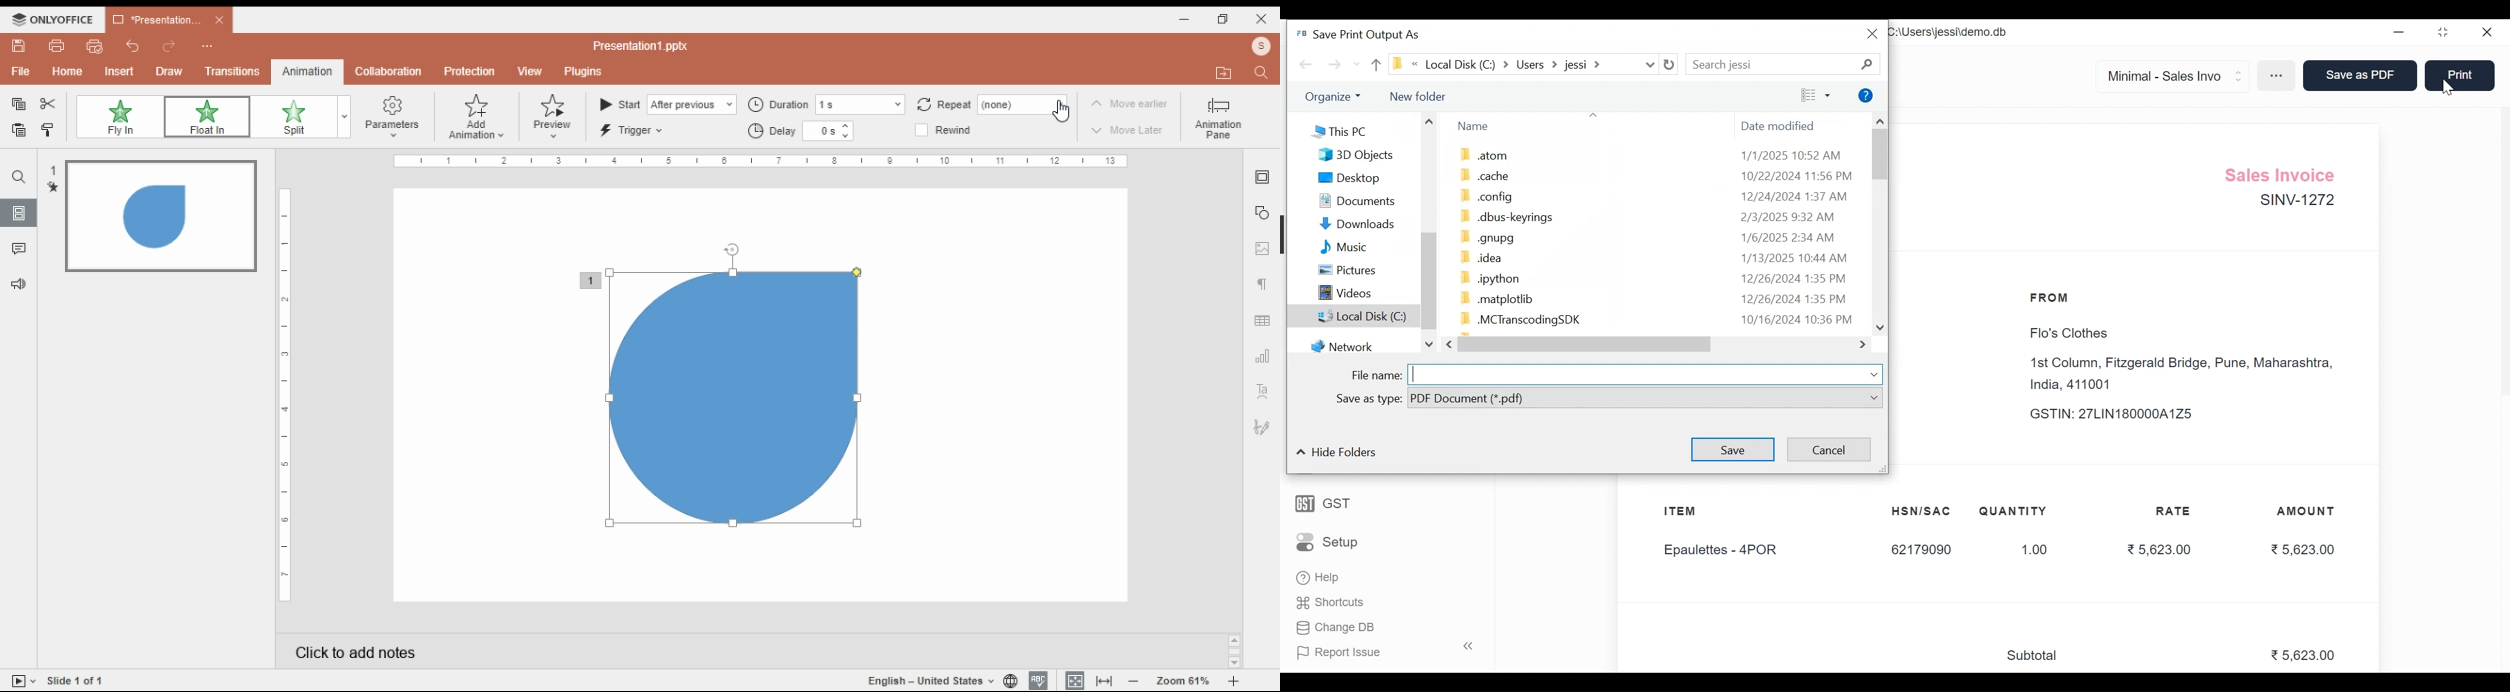  What do you see at coordinates (1224, 20) in the screenshot?
I see `restore` at bounding box center [1224, 20].